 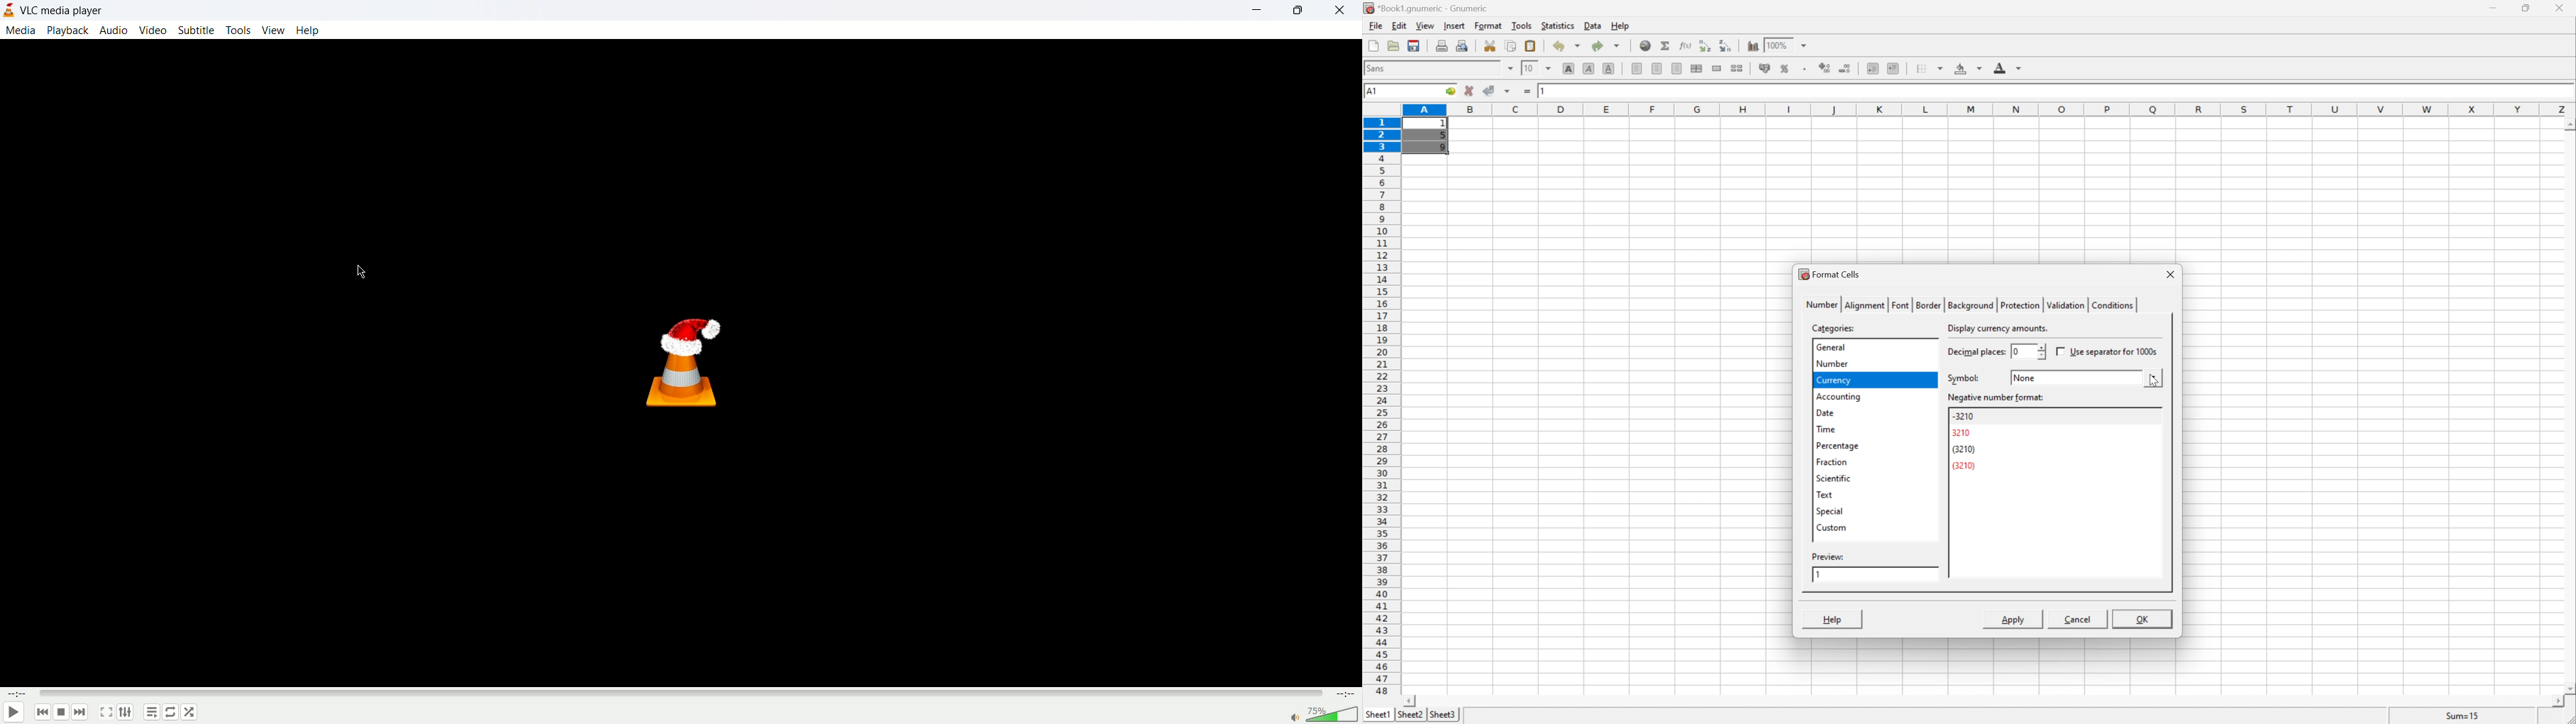 I want to click on border, so click(x=1927, y=304).